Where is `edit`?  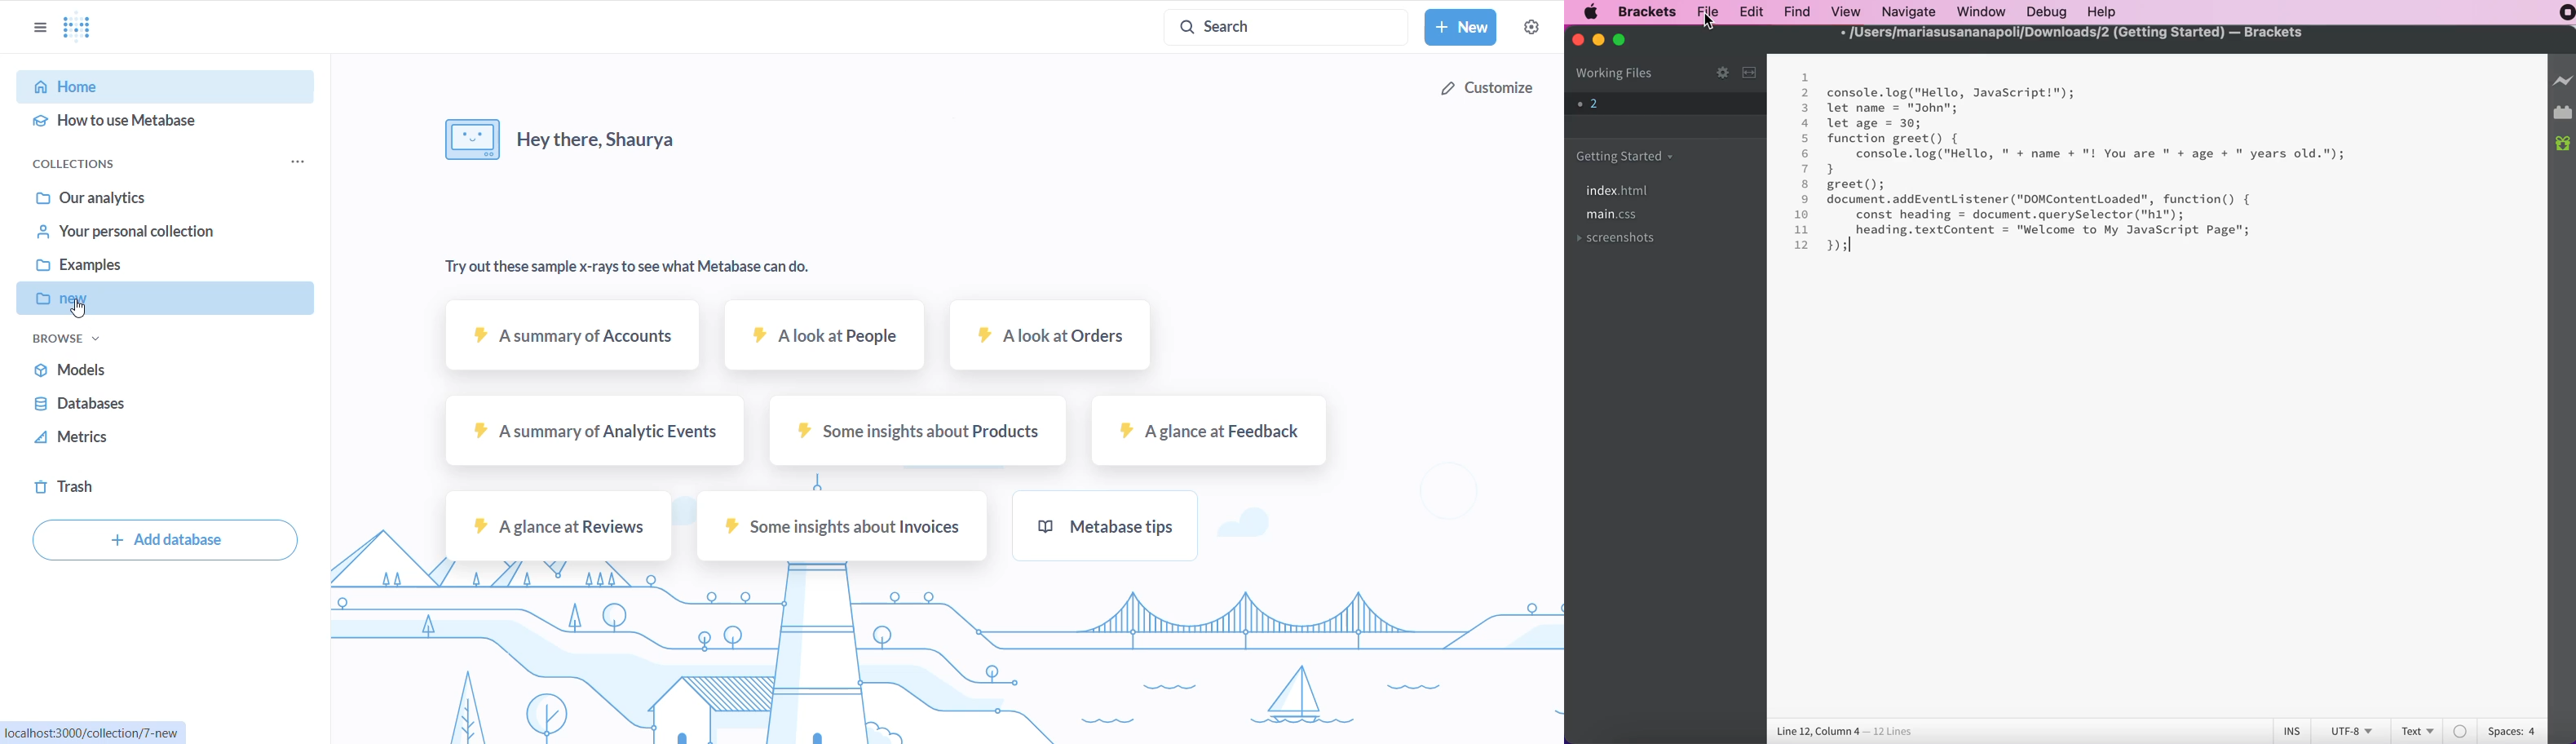 edit is located at coordinates (1748, 11).